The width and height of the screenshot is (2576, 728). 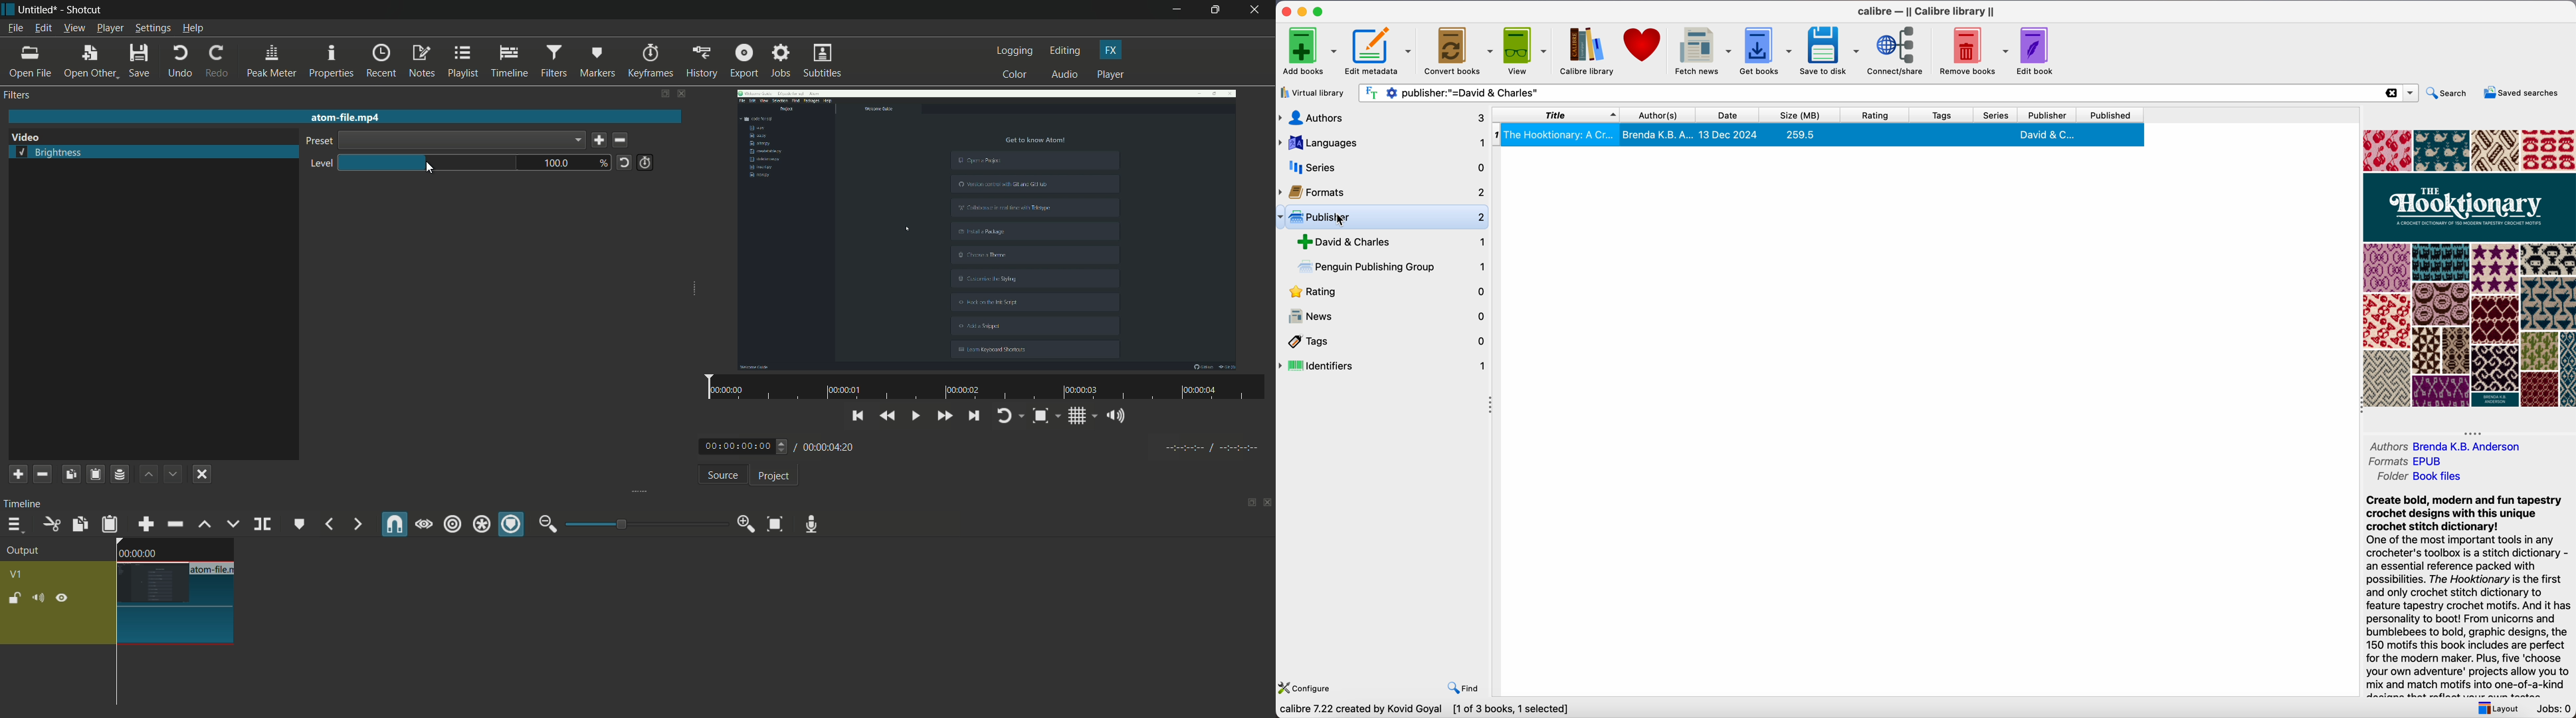 I want to click on lock track, so click(x=17, y=598).